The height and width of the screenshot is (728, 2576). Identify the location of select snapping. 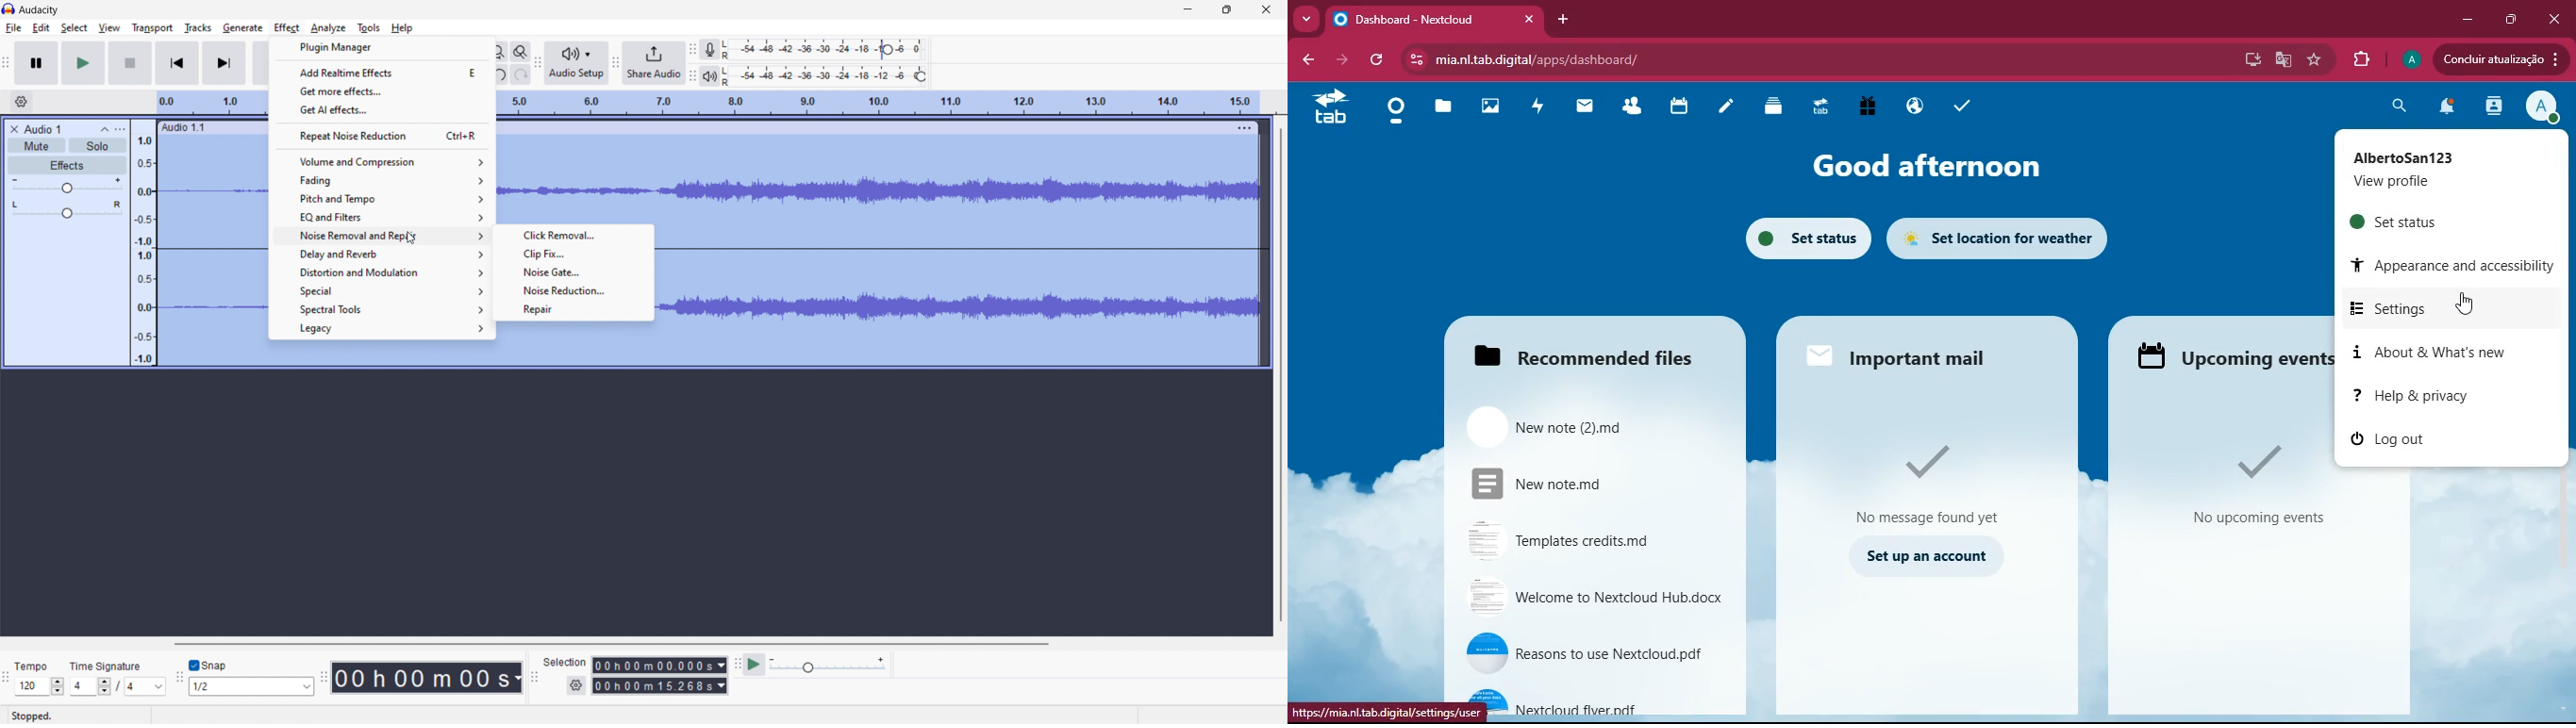
(250, 686).